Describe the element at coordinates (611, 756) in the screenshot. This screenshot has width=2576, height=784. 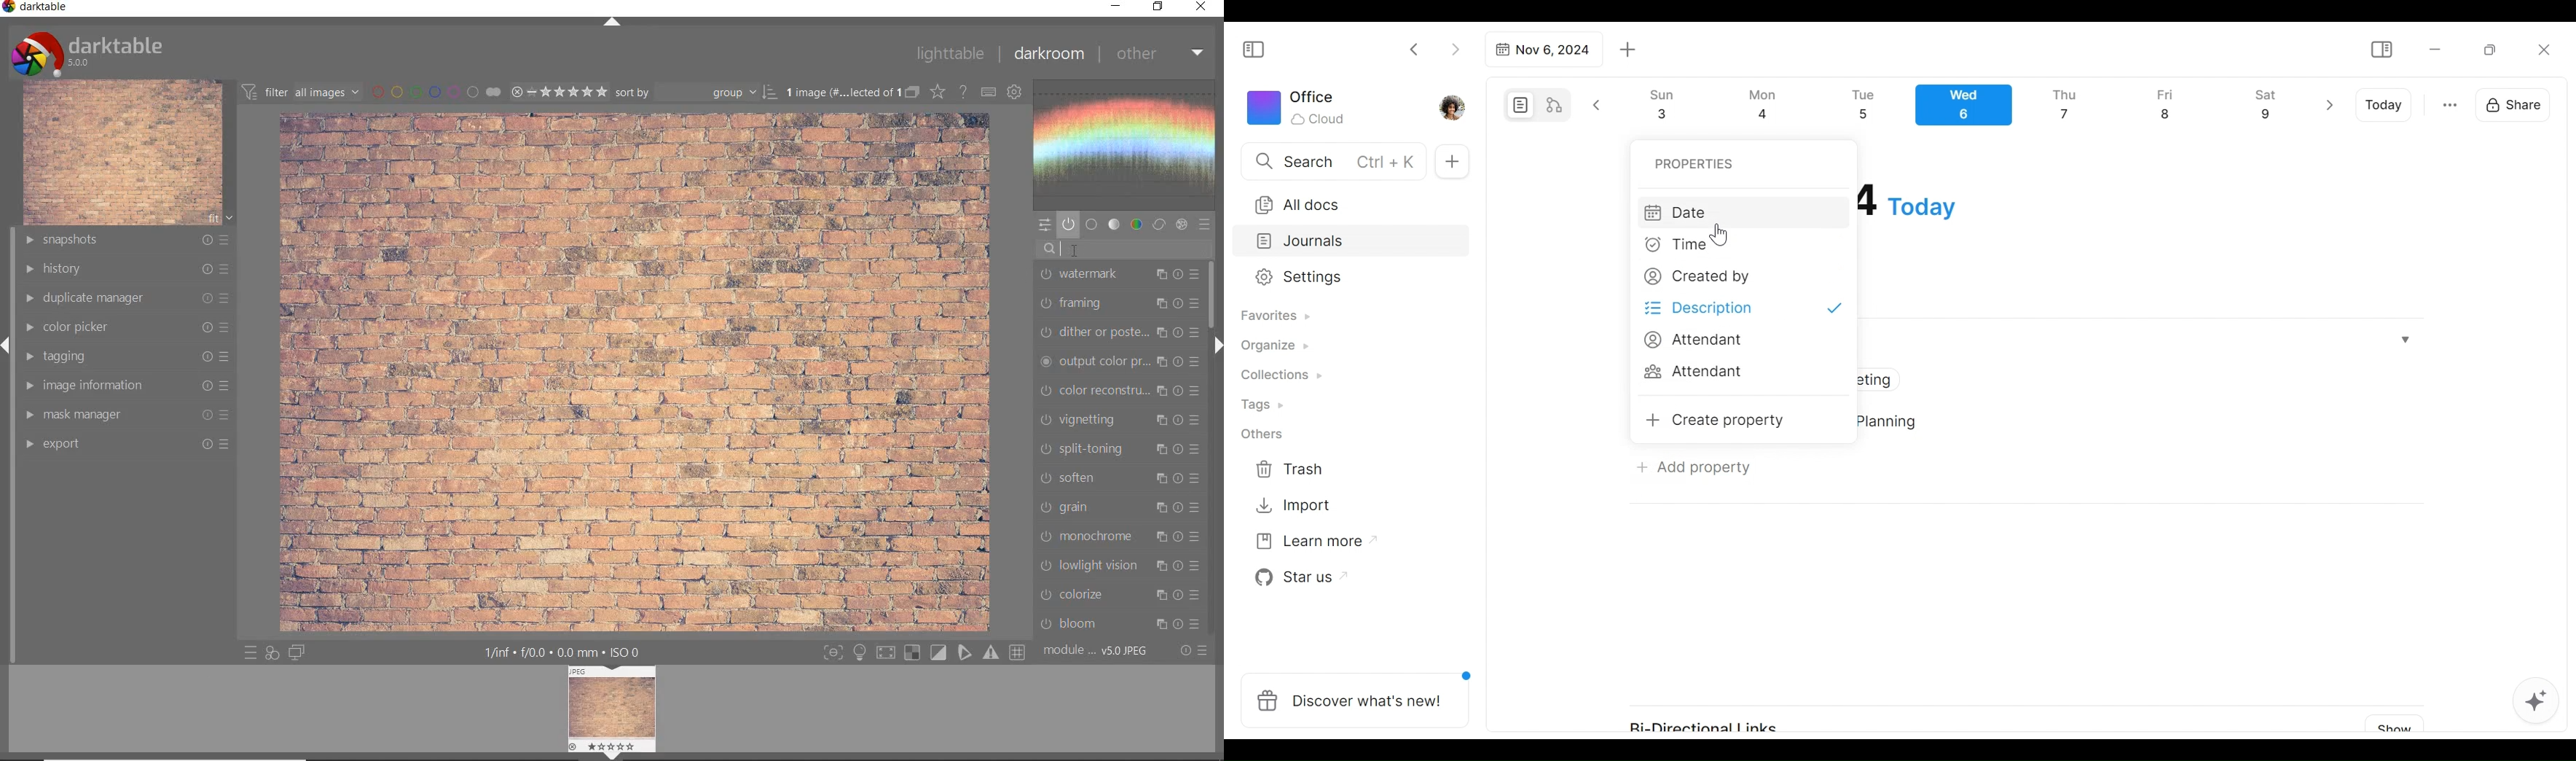
I see `down` at that location.